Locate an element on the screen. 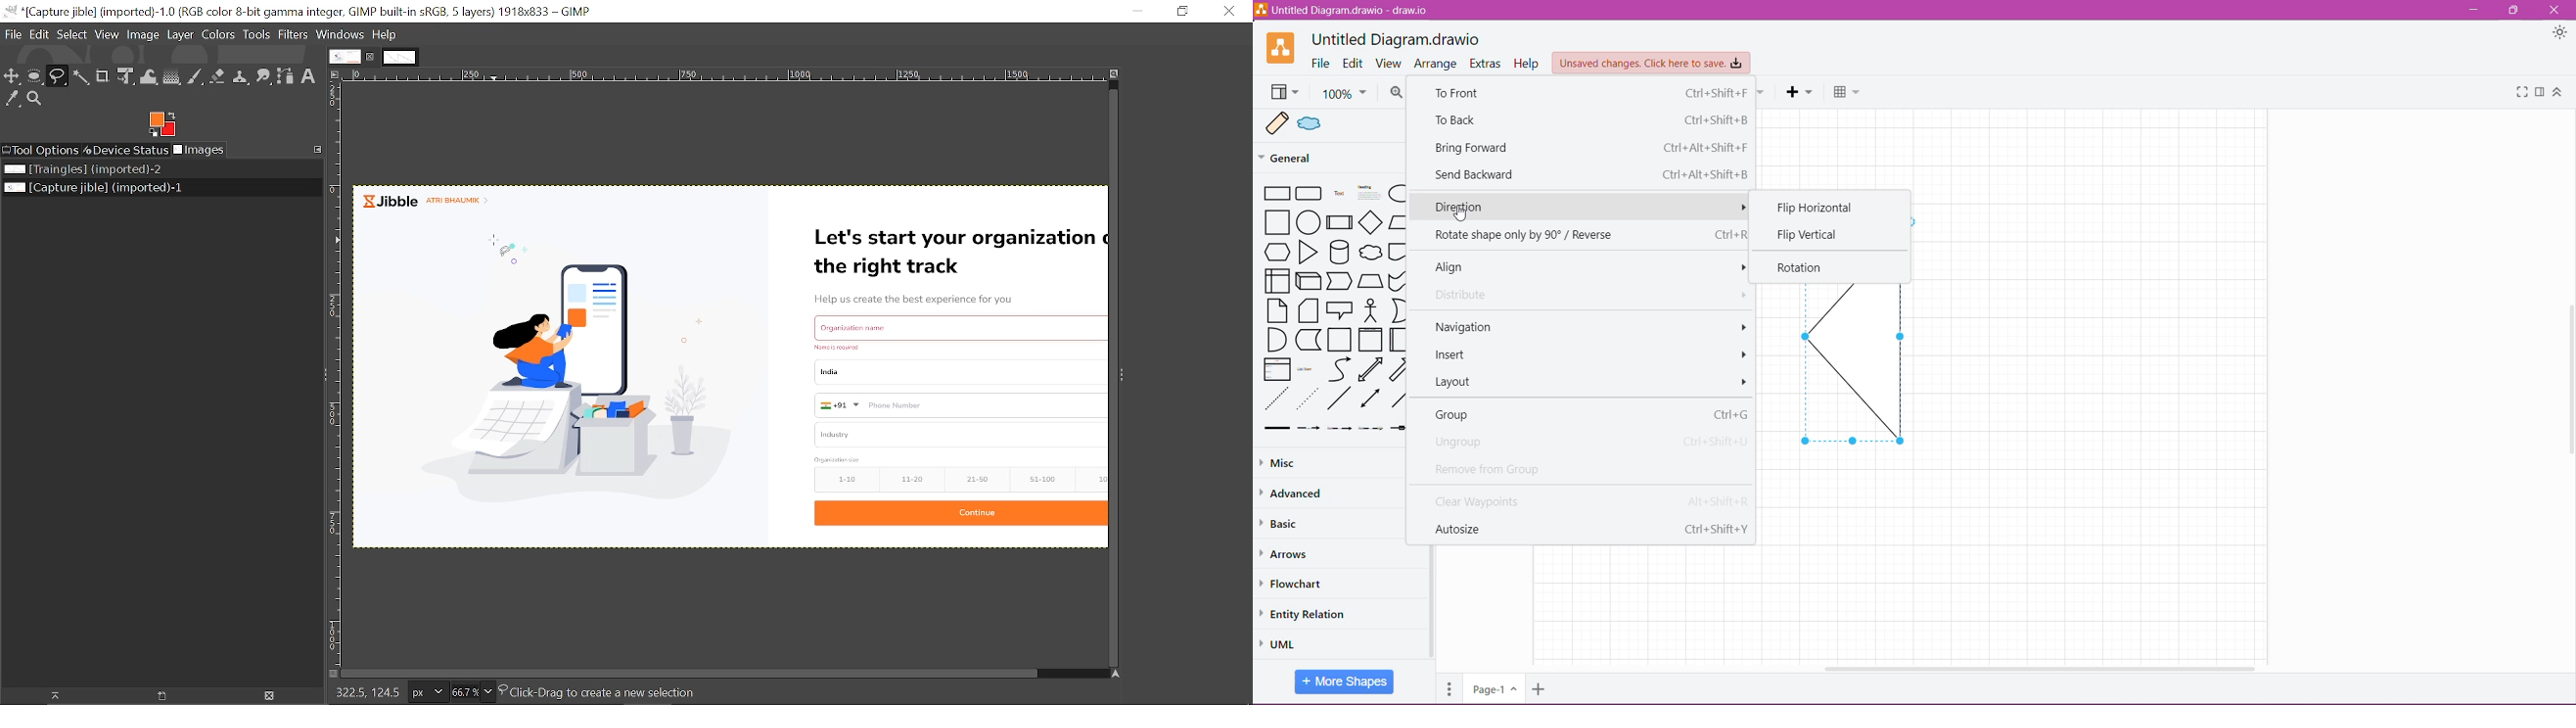 This screenshot has height=728, width=2576. File is located at coordinates (1320, 63).